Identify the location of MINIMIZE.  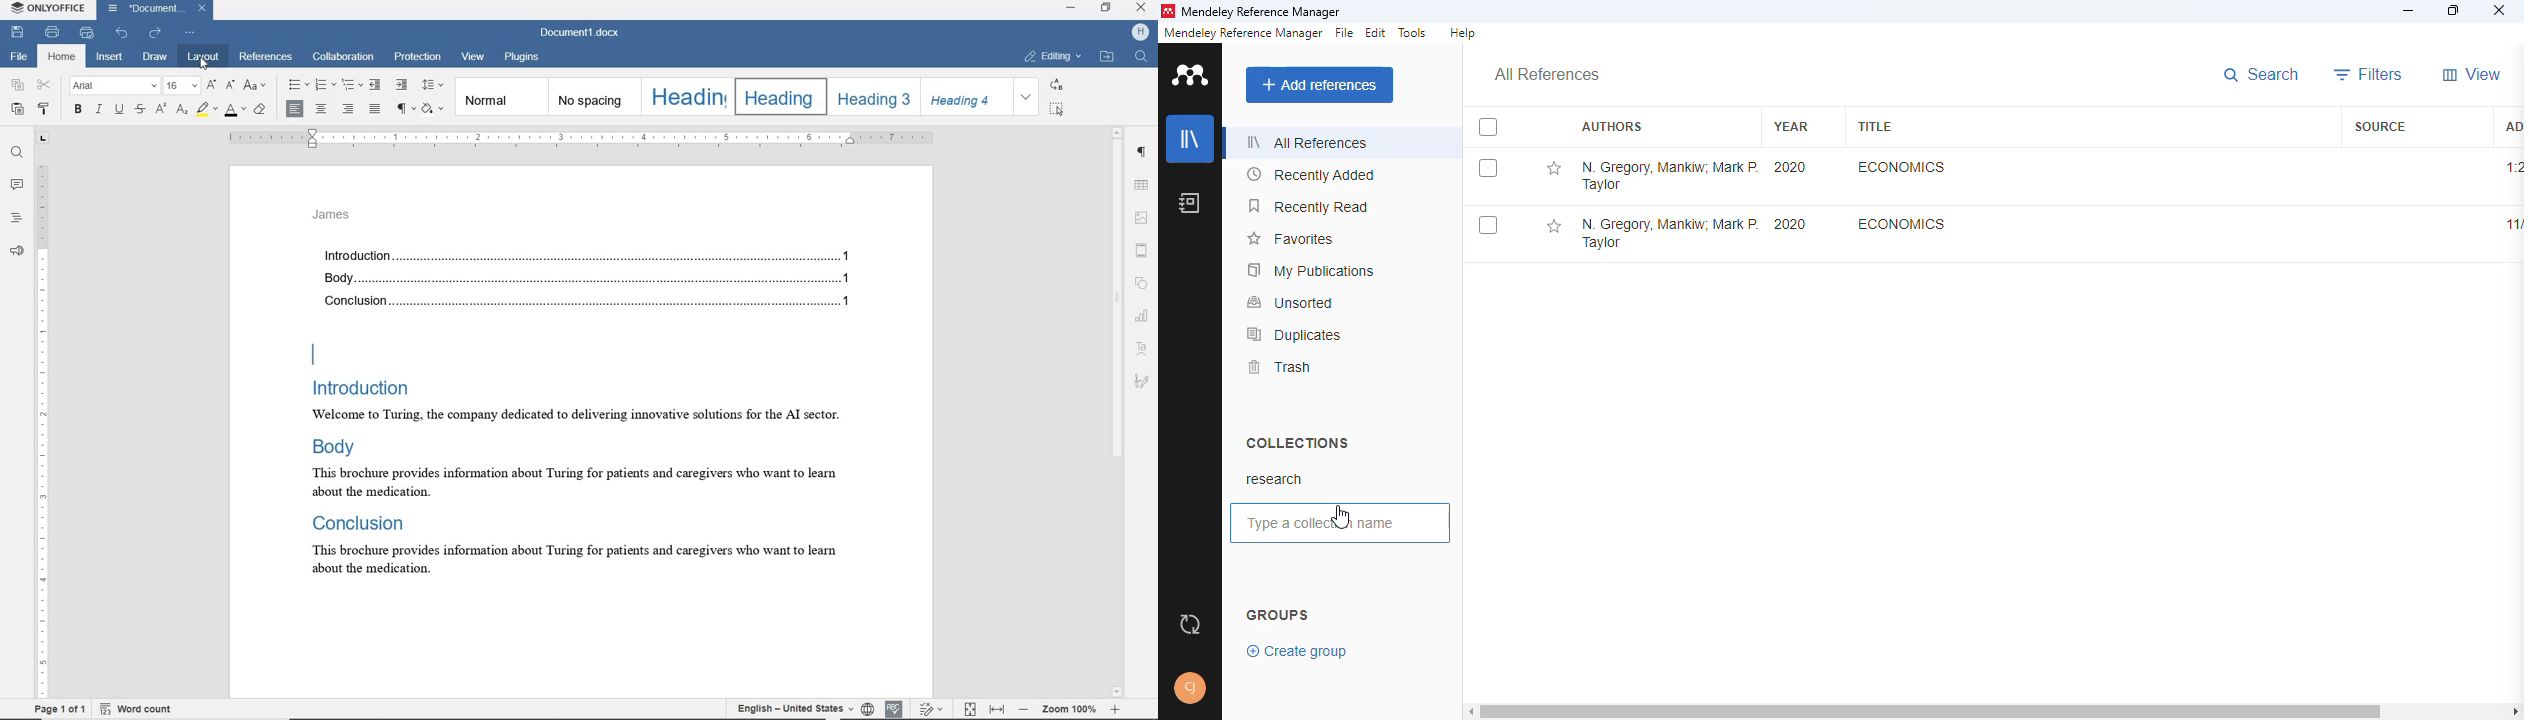
(1070, 8).